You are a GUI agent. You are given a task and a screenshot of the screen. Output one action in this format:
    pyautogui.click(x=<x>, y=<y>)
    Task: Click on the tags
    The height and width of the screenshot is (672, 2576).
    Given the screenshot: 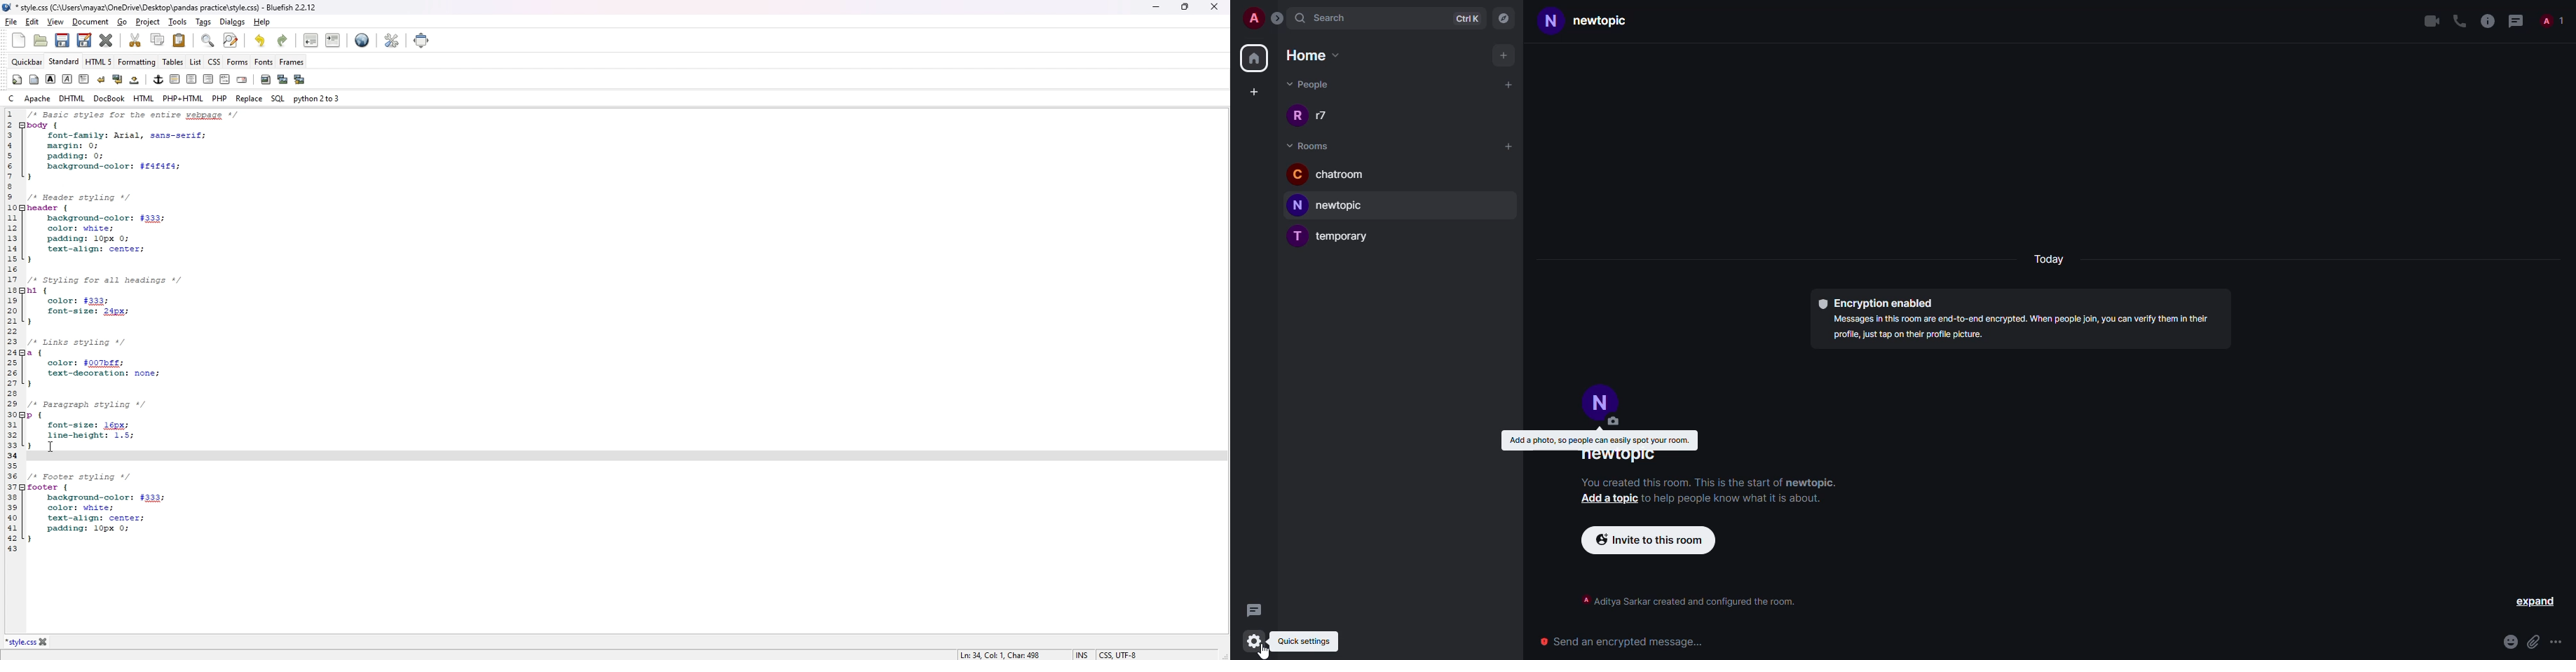 What is the action you would take?
    pyautogui.click(x=202, y=21)
    